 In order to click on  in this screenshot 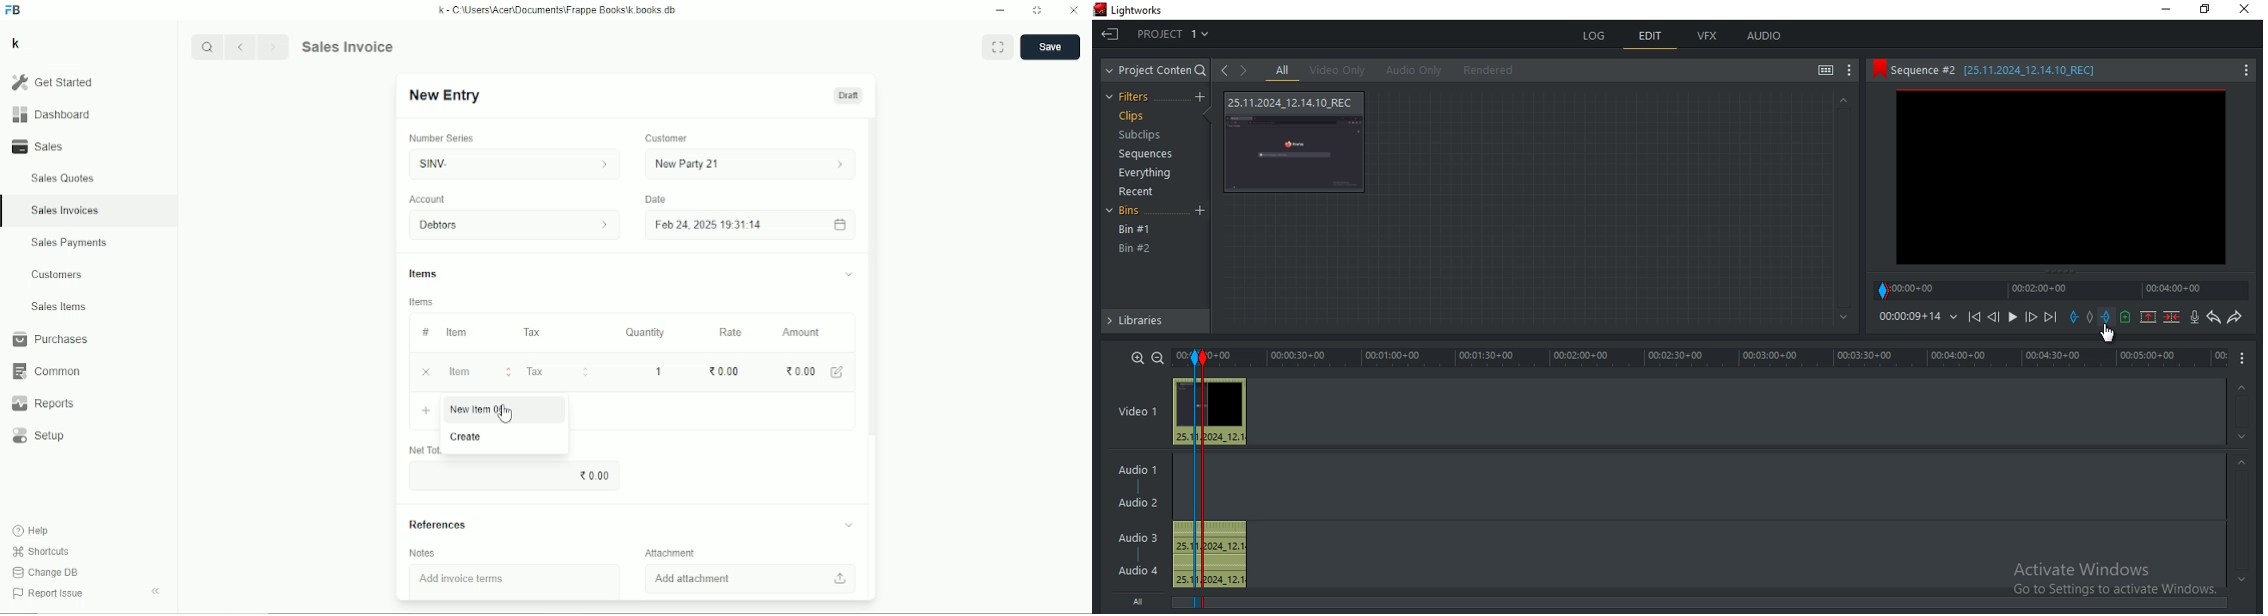, I will do `click(1827, 69)`.